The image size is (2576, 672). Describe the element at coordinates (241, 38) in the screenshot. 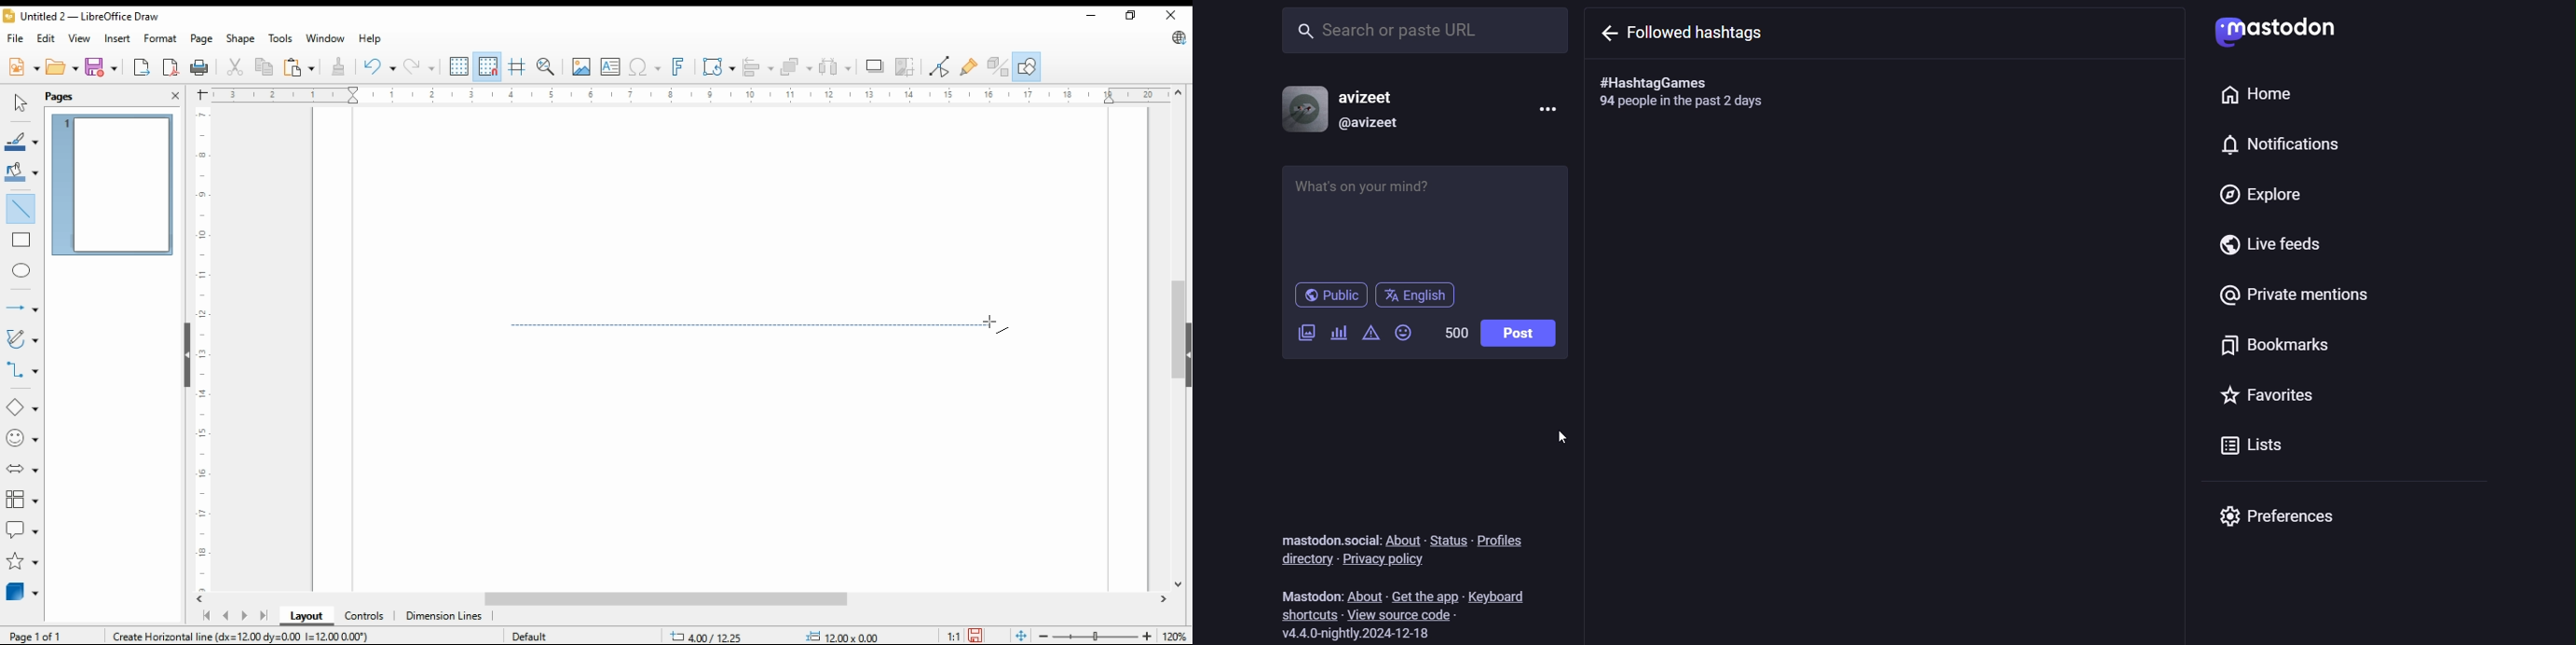

I see `shape` at that location.